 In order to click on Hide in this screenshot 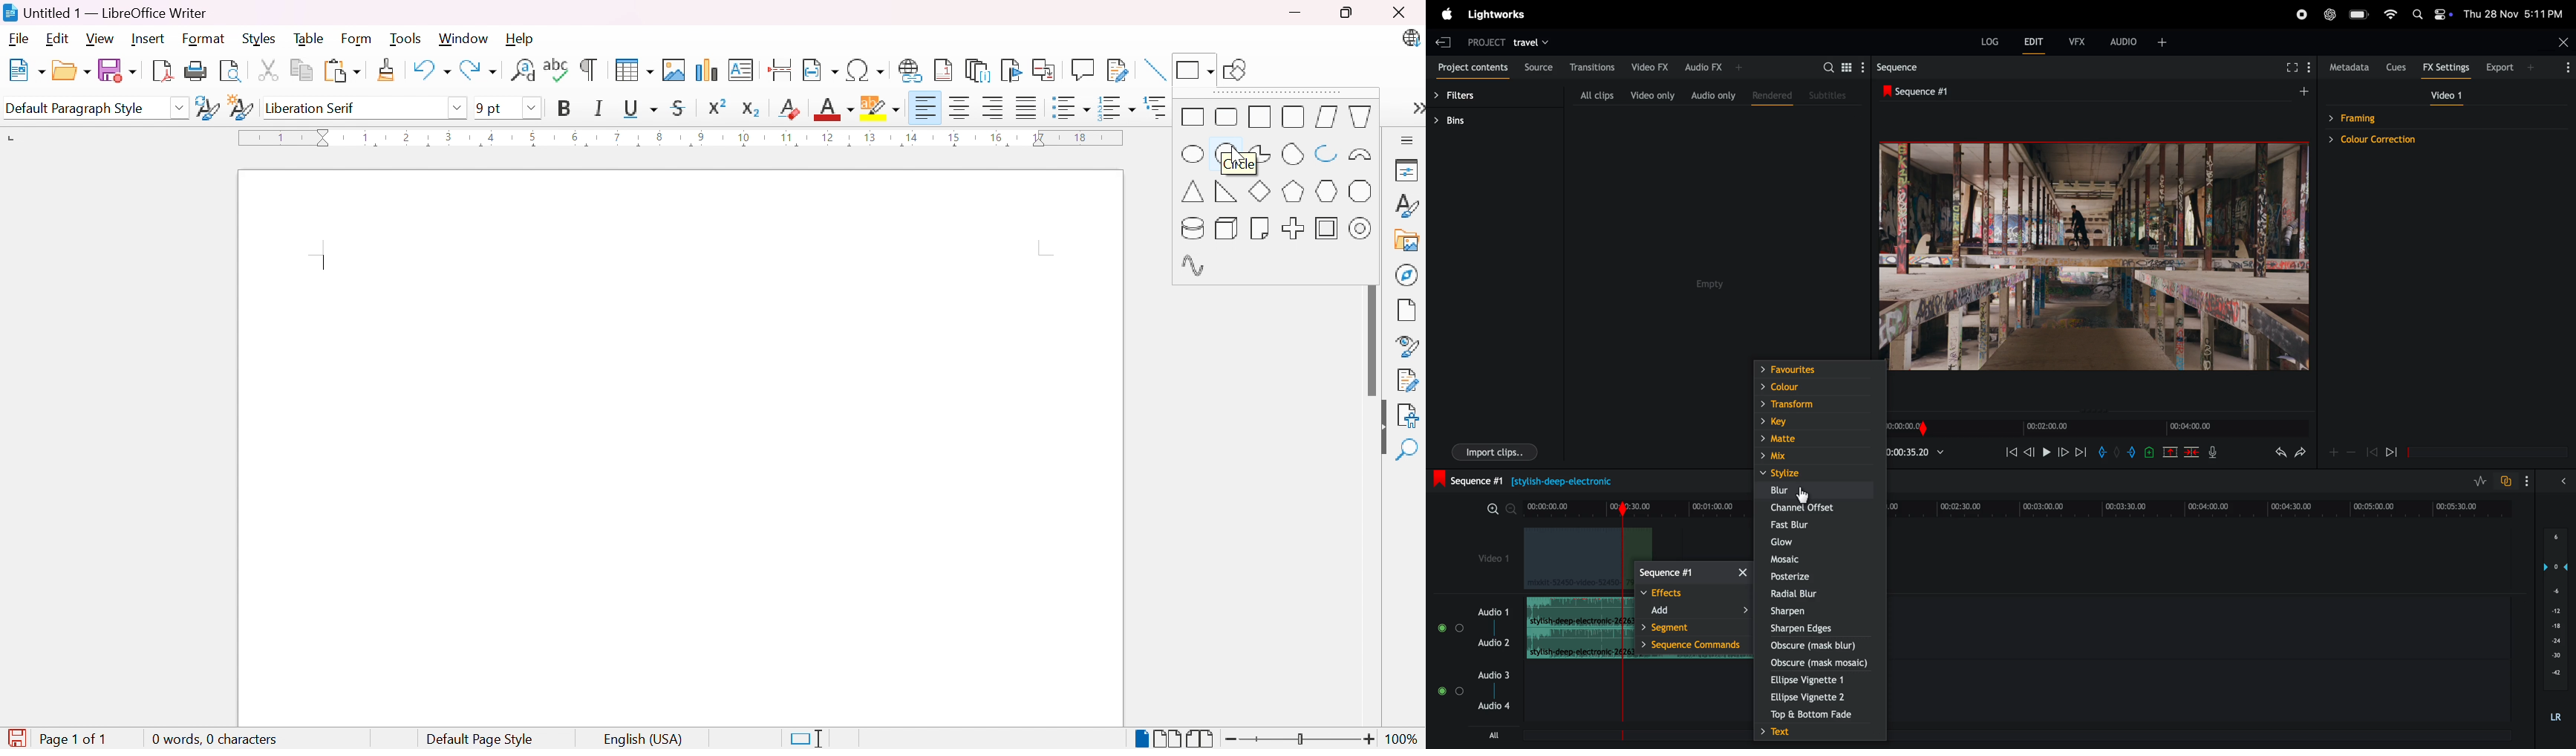, I will do `click(1379, 429)`.